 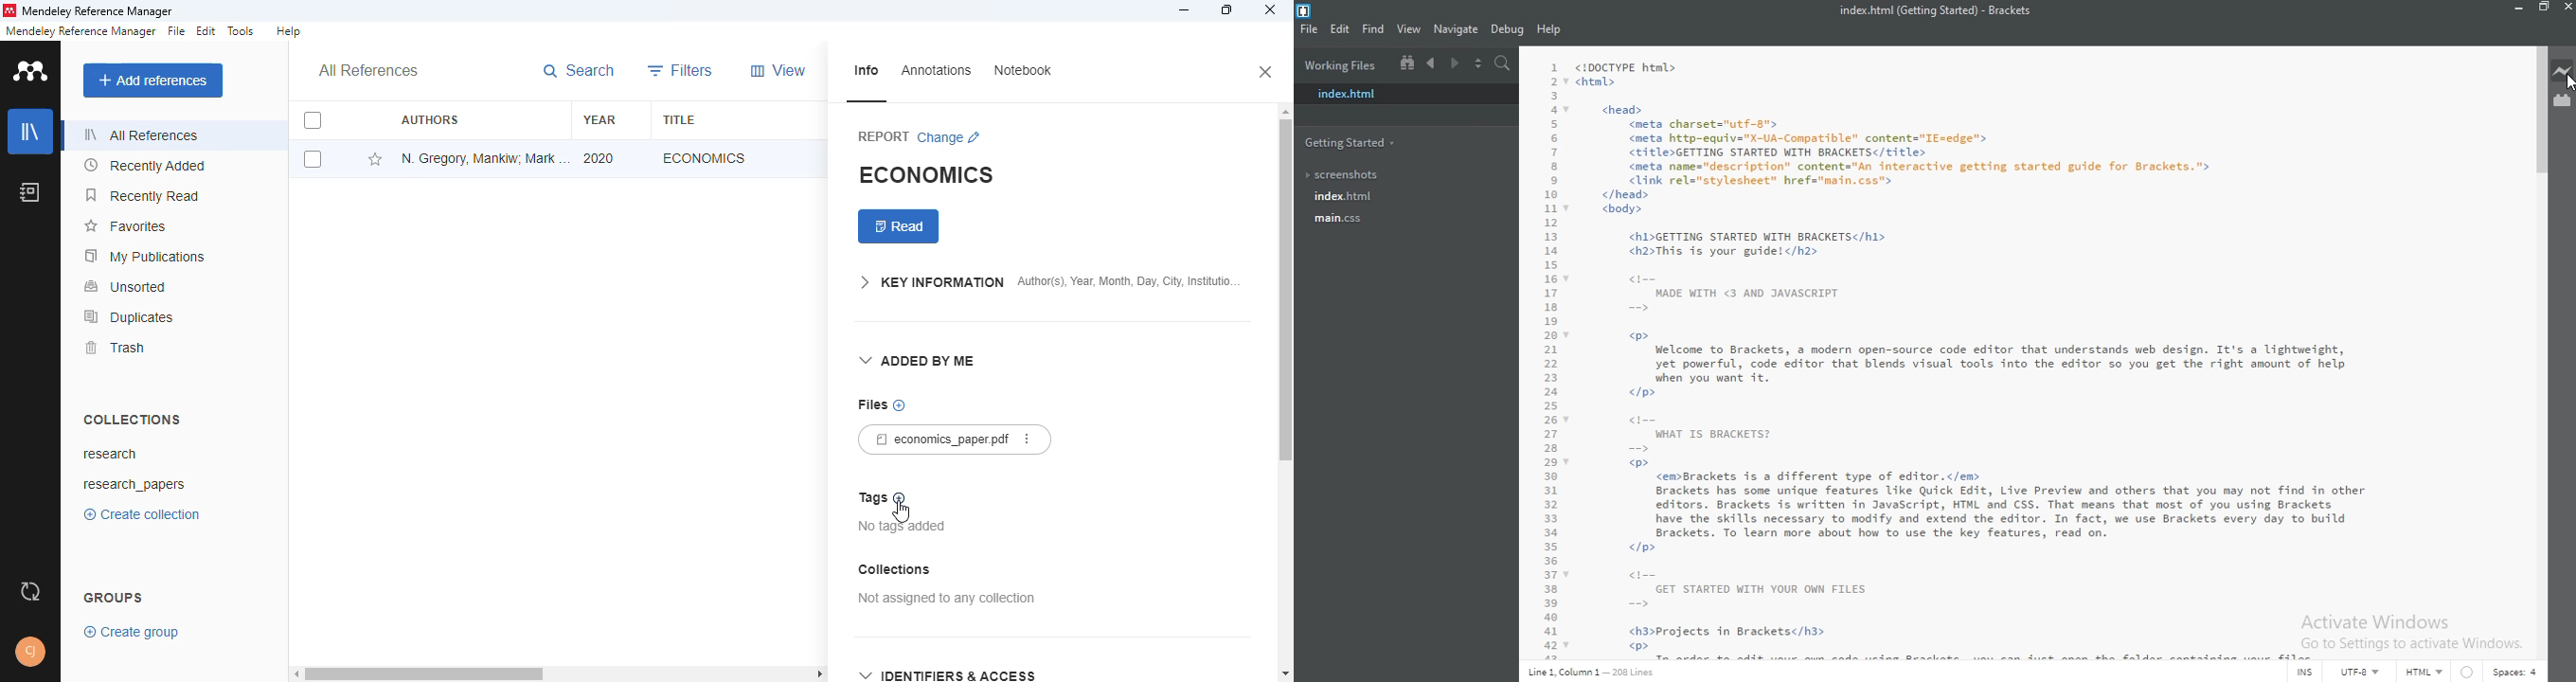 What do you see at coordinates (562, 673) in the screenshot?
I see `horizontal scroll bar` at bounding box center [562, 673].